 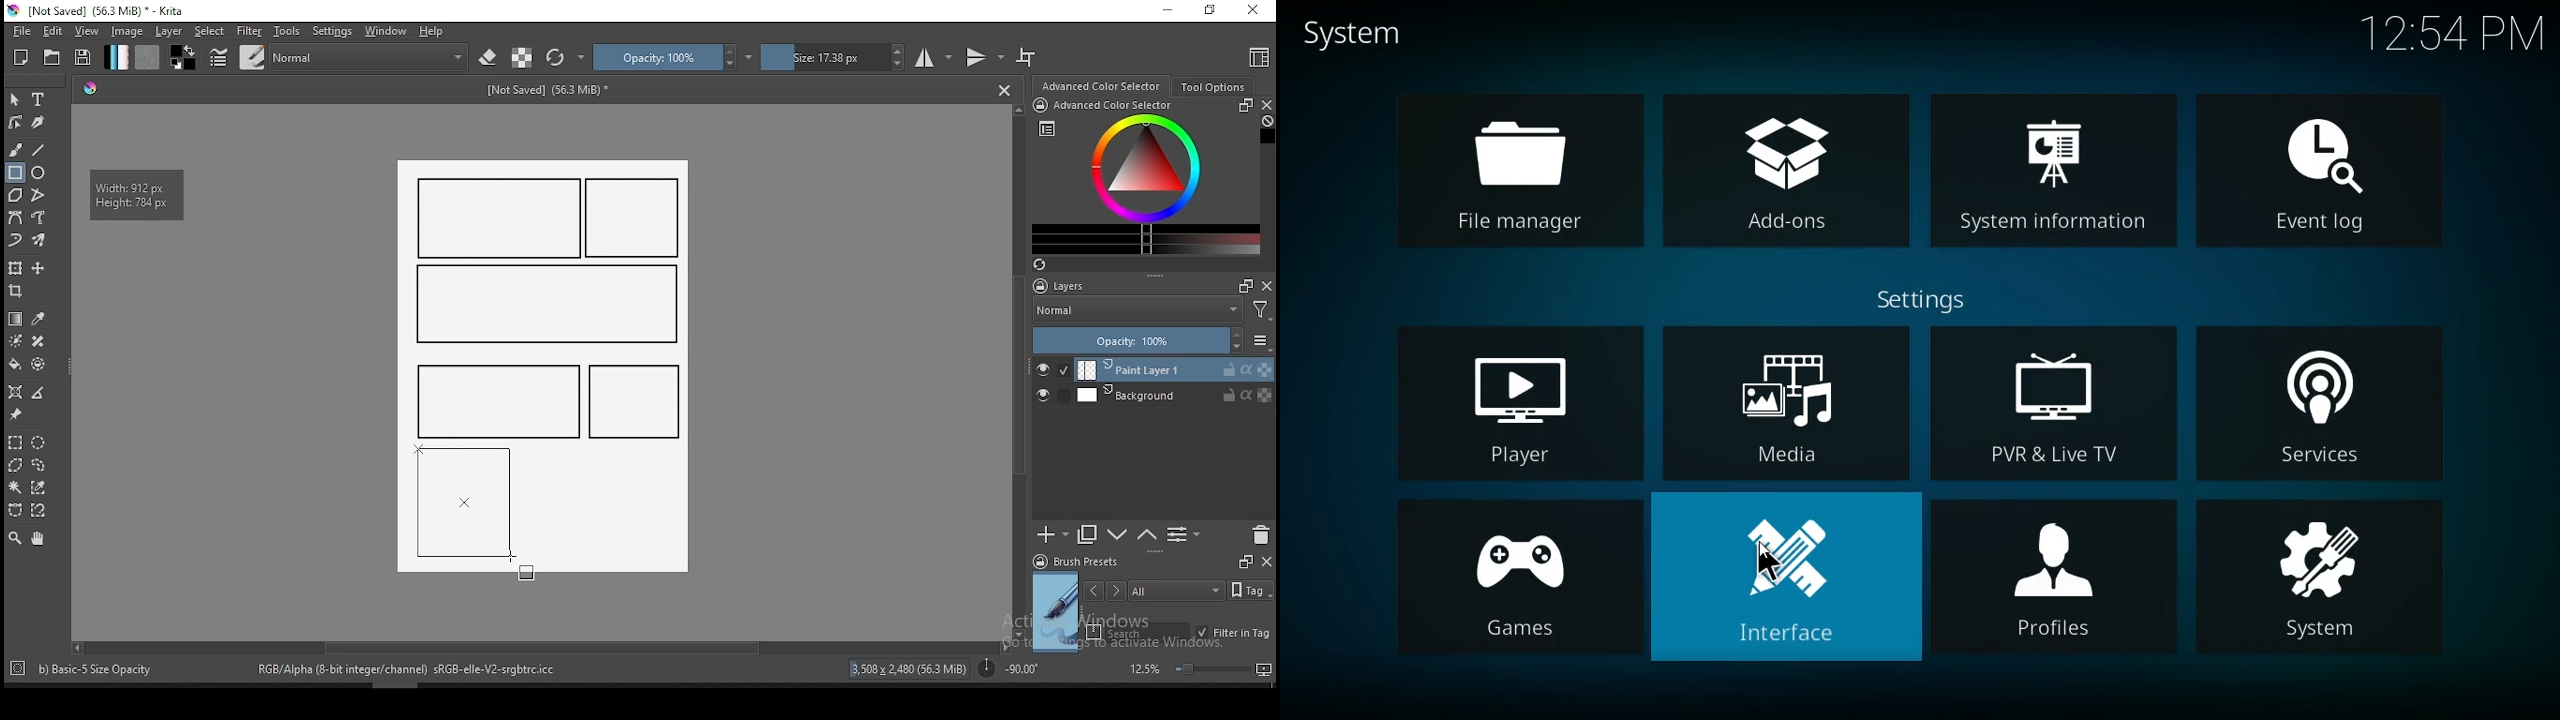 I want to click on bezier curve tool, so click(x=14, y=219).